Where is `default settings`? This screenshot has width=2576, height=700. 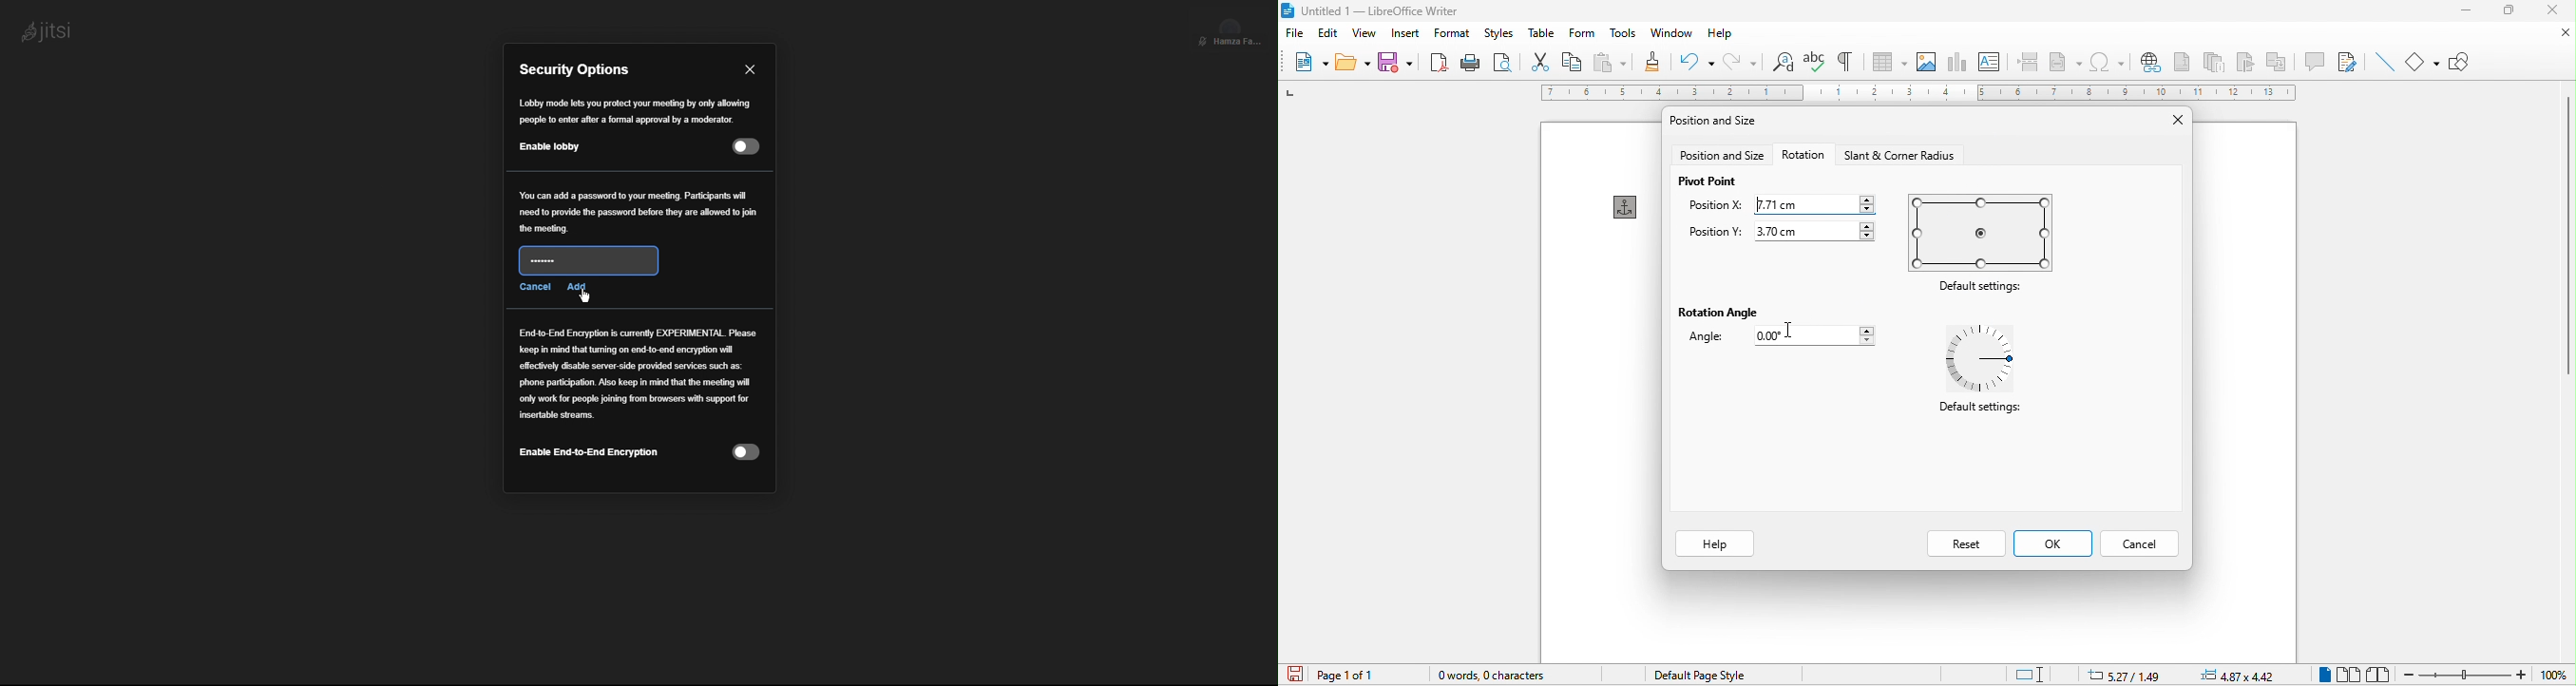 default settings is located at coordinates (1977, 233).